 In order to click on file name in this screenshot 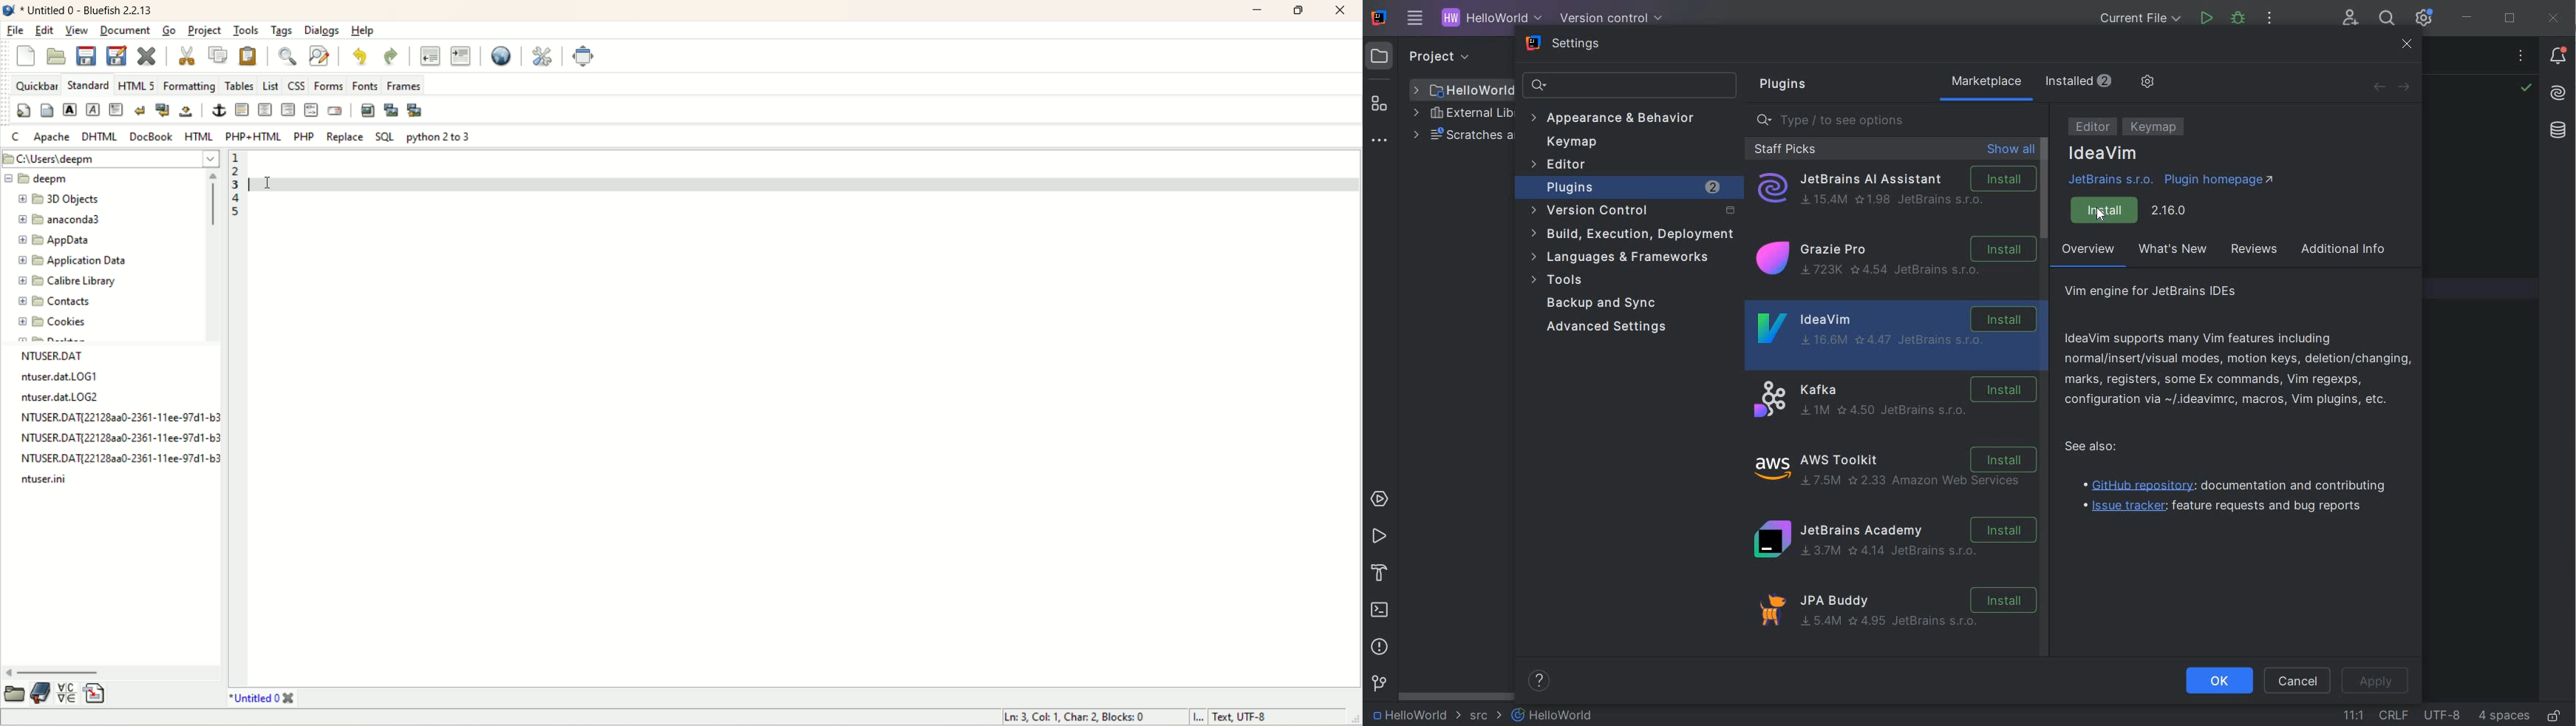, I will do `click(72, 398)`.